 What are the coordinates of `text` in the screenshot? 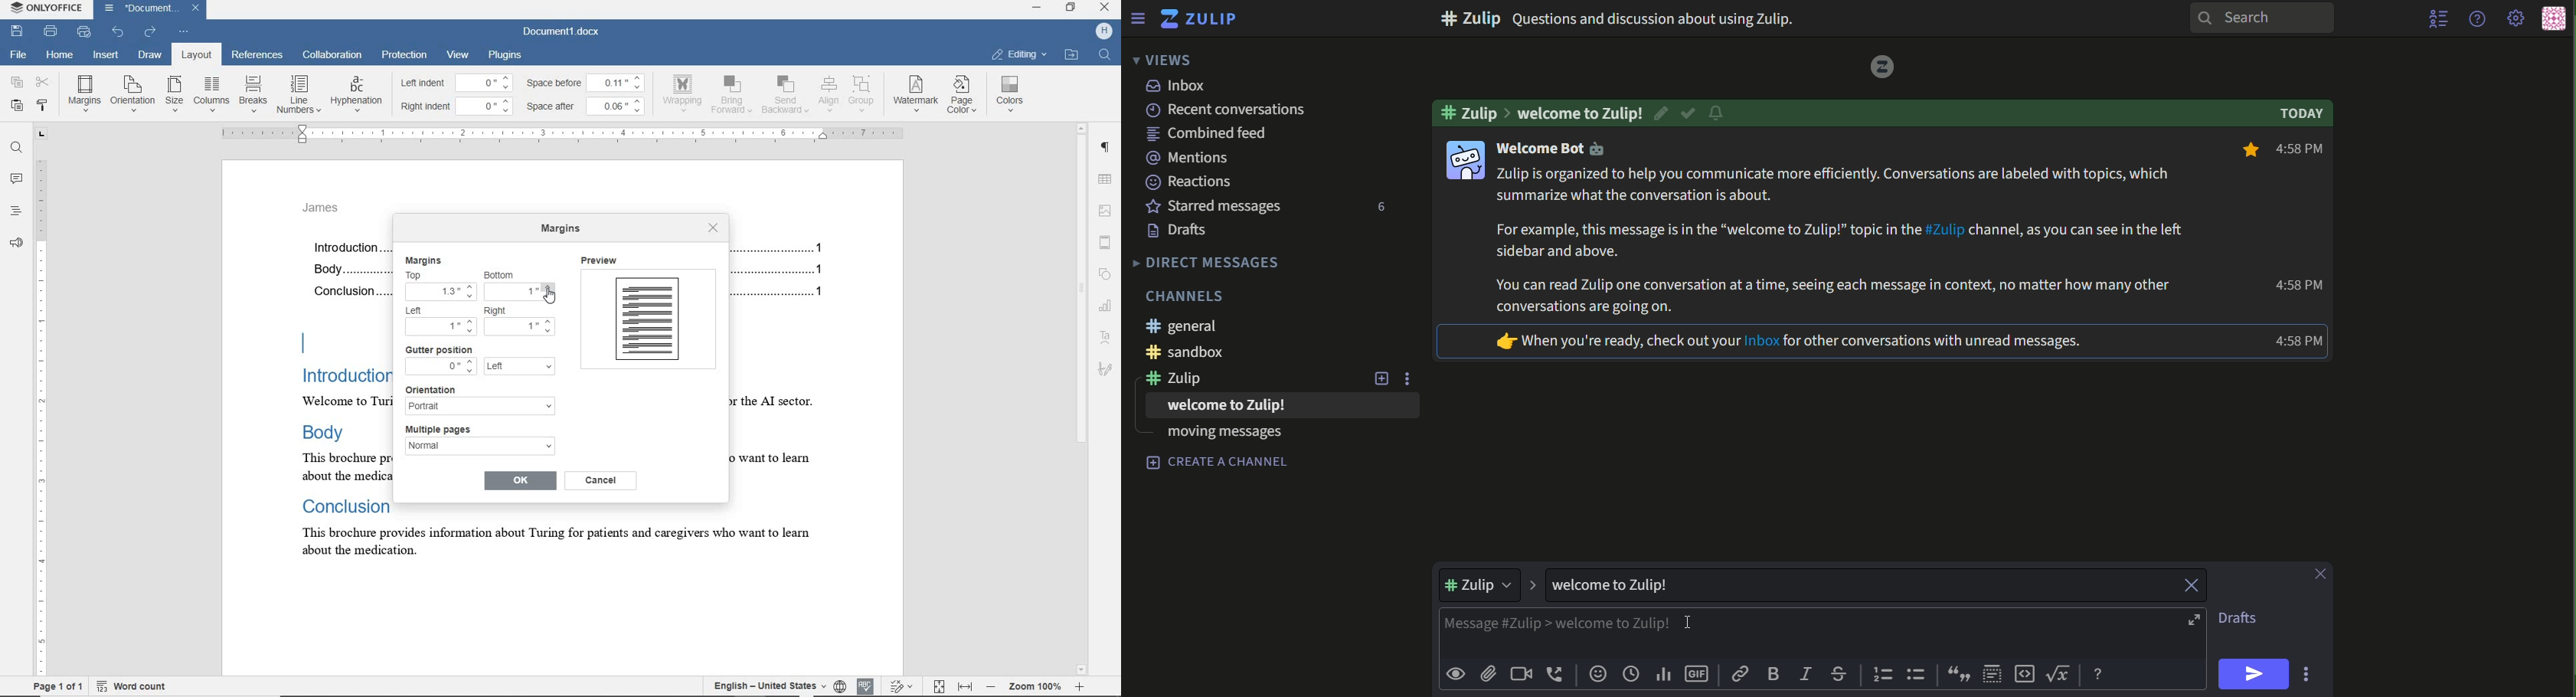 It's located at (1280, 110).